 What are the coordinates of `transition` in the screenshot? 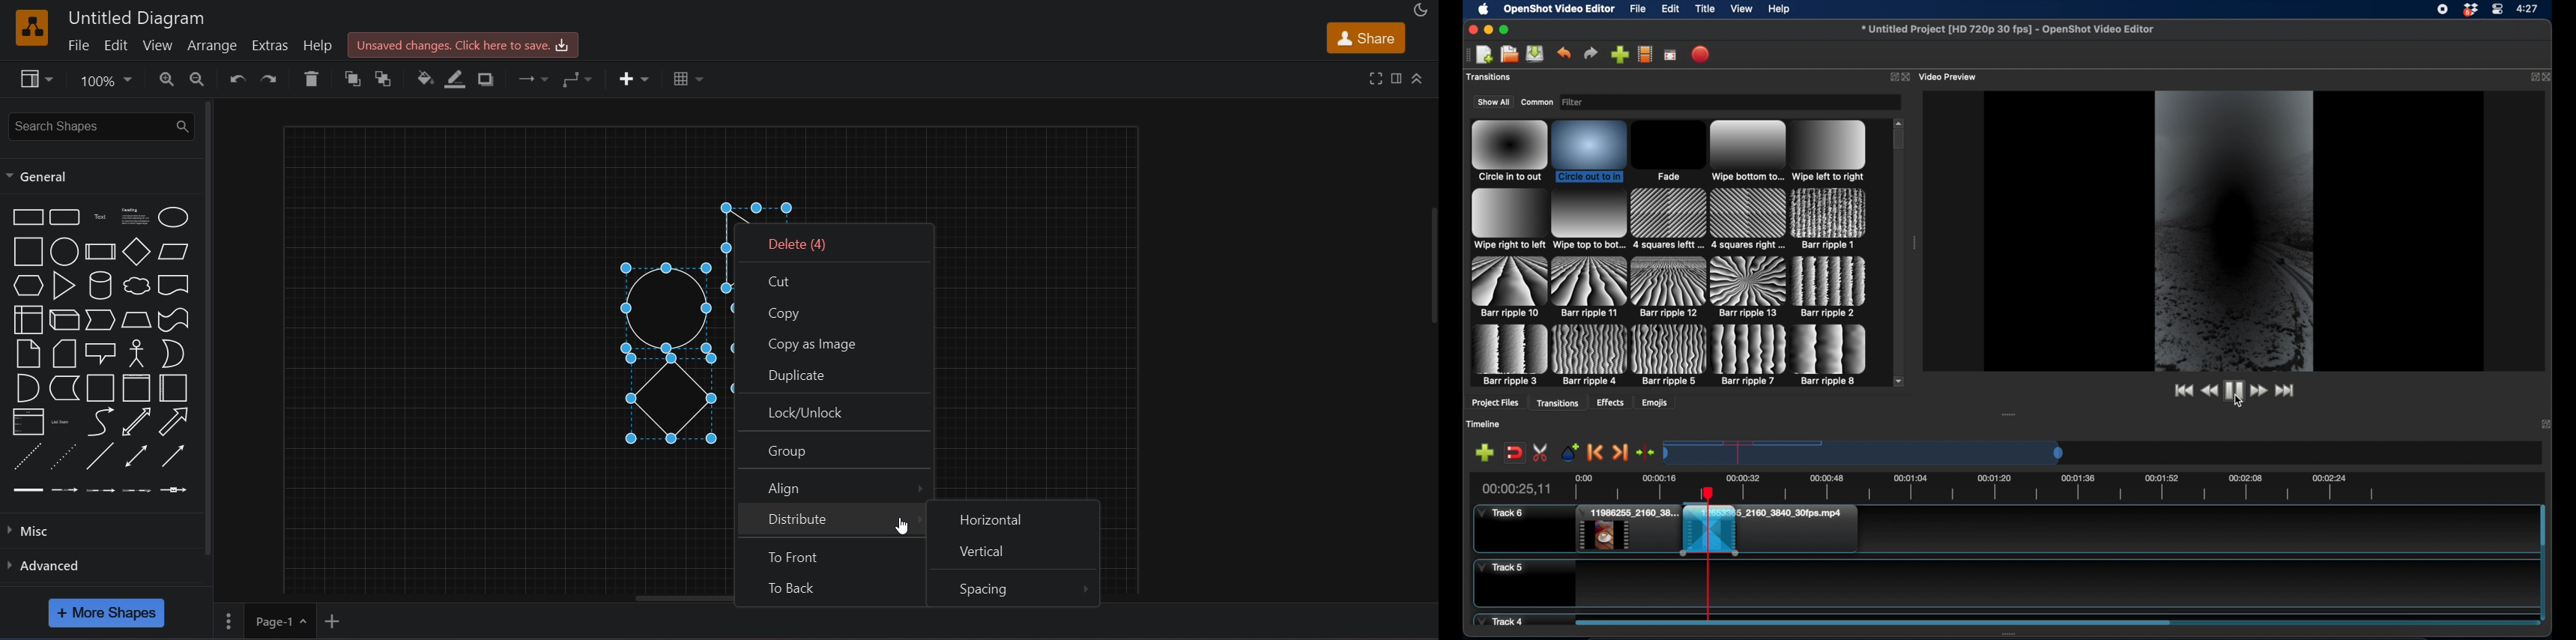 It's located at (1590, 286).